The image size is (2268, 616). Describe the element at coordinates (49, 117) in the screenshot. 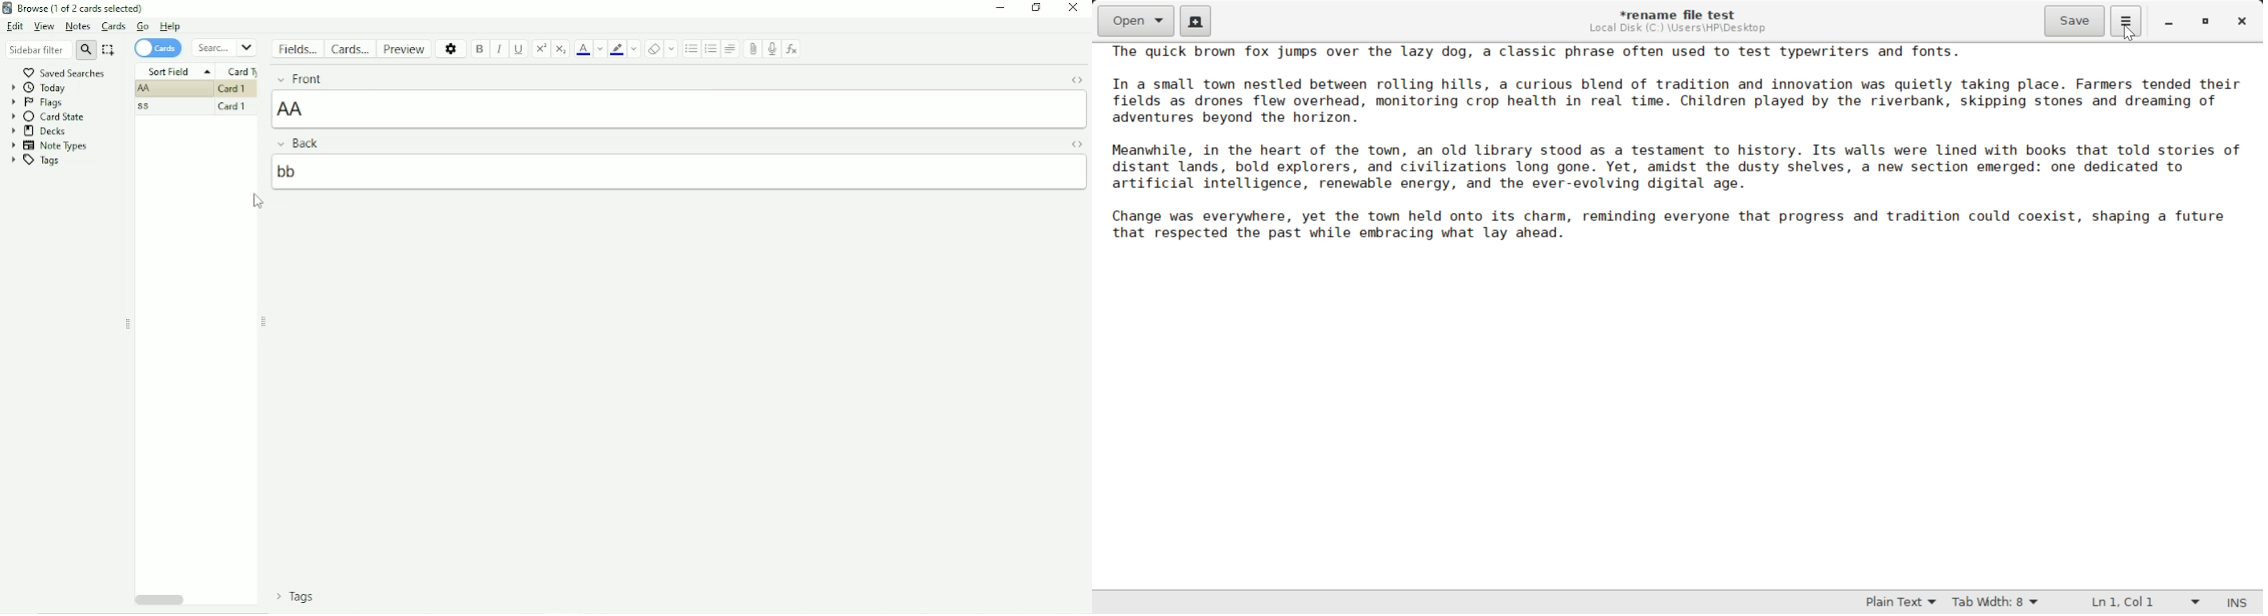

I see `Card State` at that location.